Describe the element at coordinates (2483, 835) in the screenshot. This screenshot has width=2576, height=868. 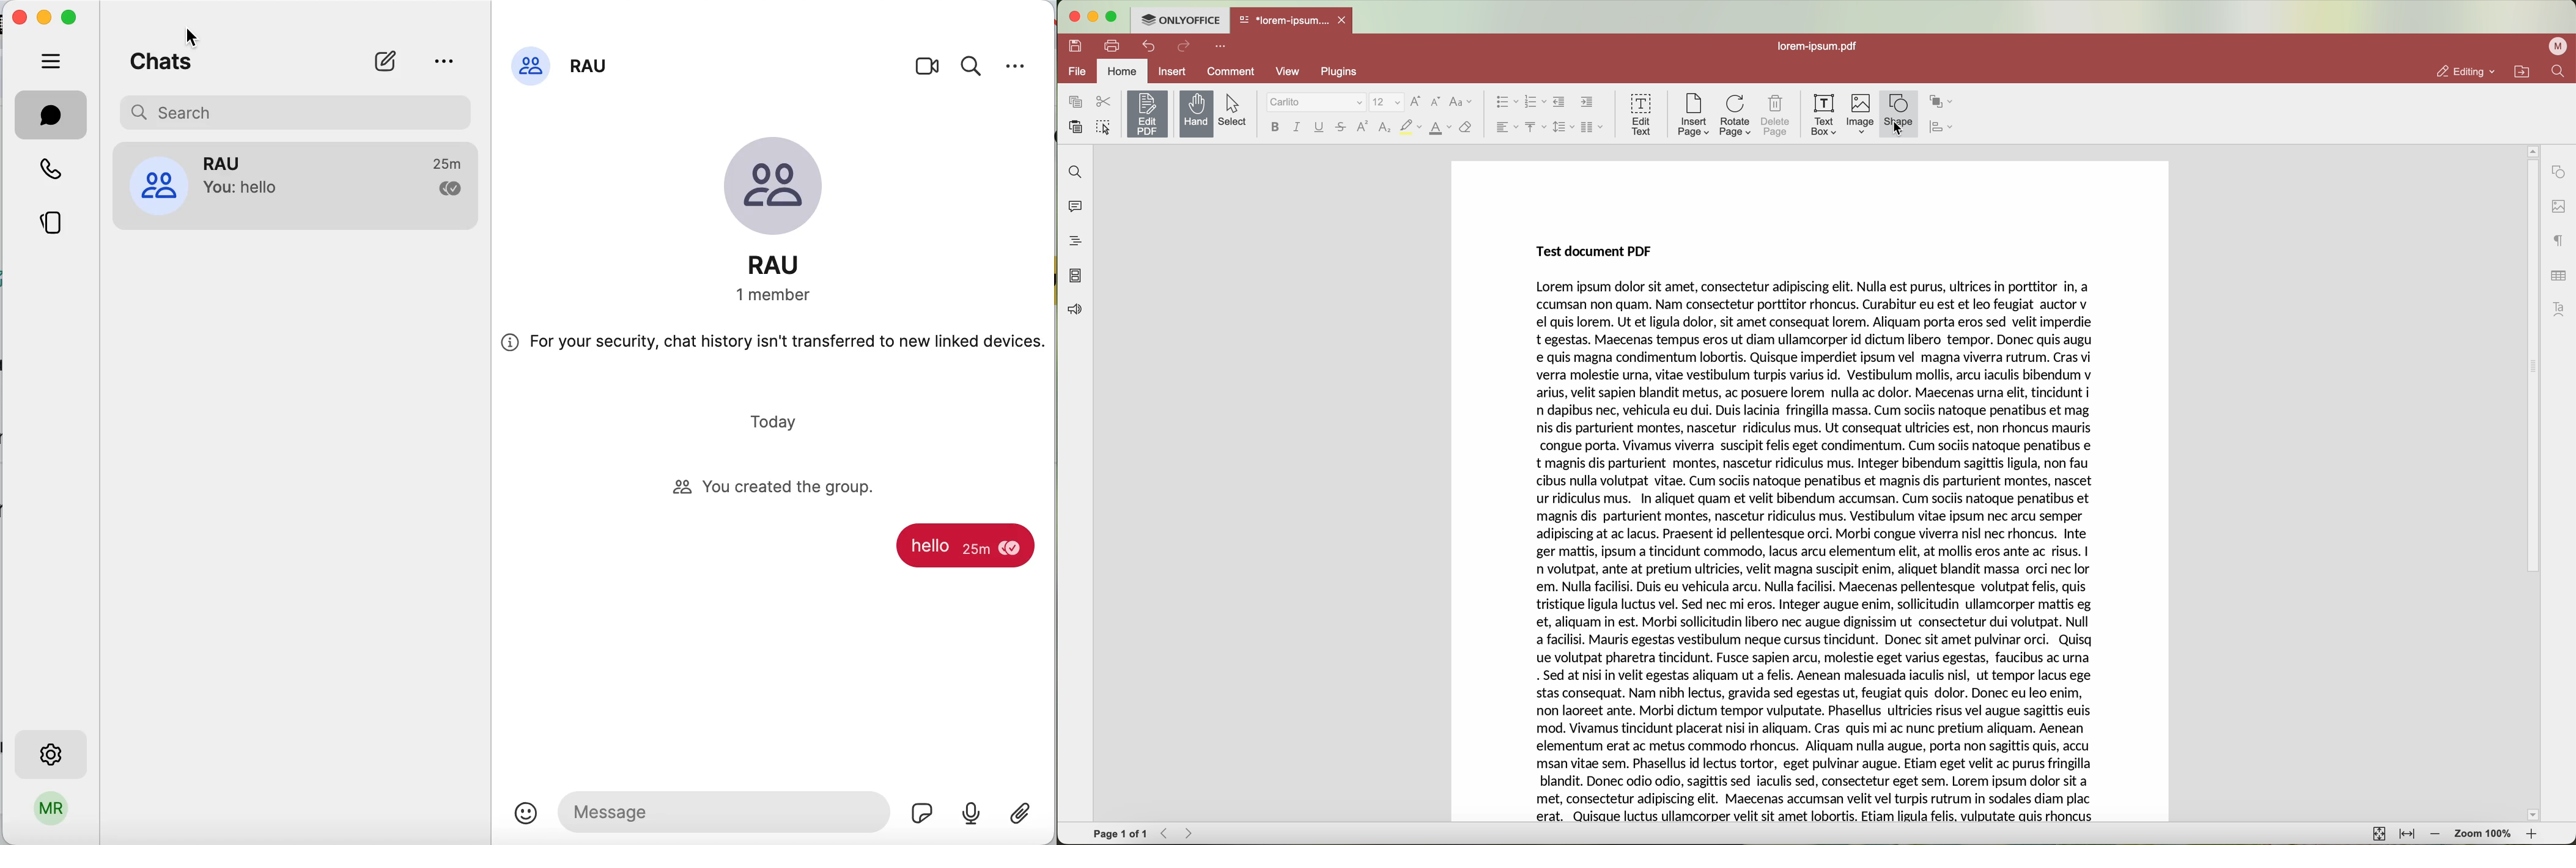
I see `zoom 100%` at that location.